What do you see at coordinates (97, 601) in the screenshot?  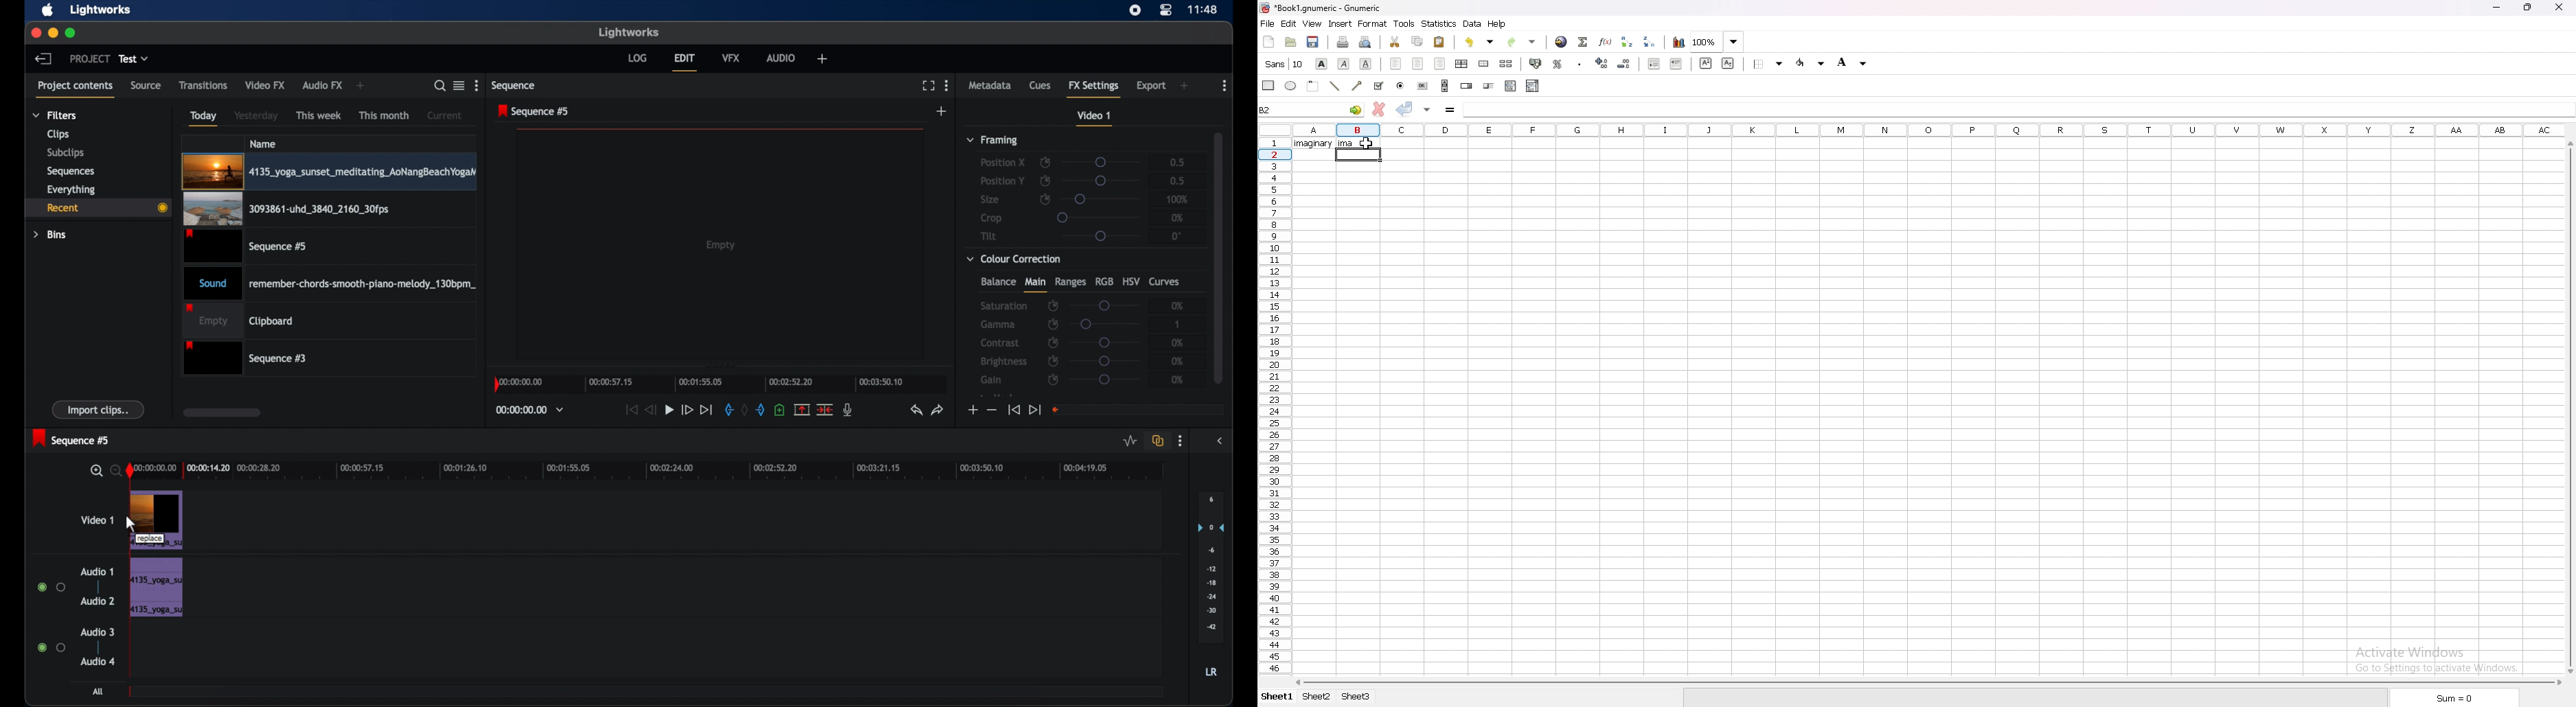 I see `audio 2` at bounding box center [97, 601].